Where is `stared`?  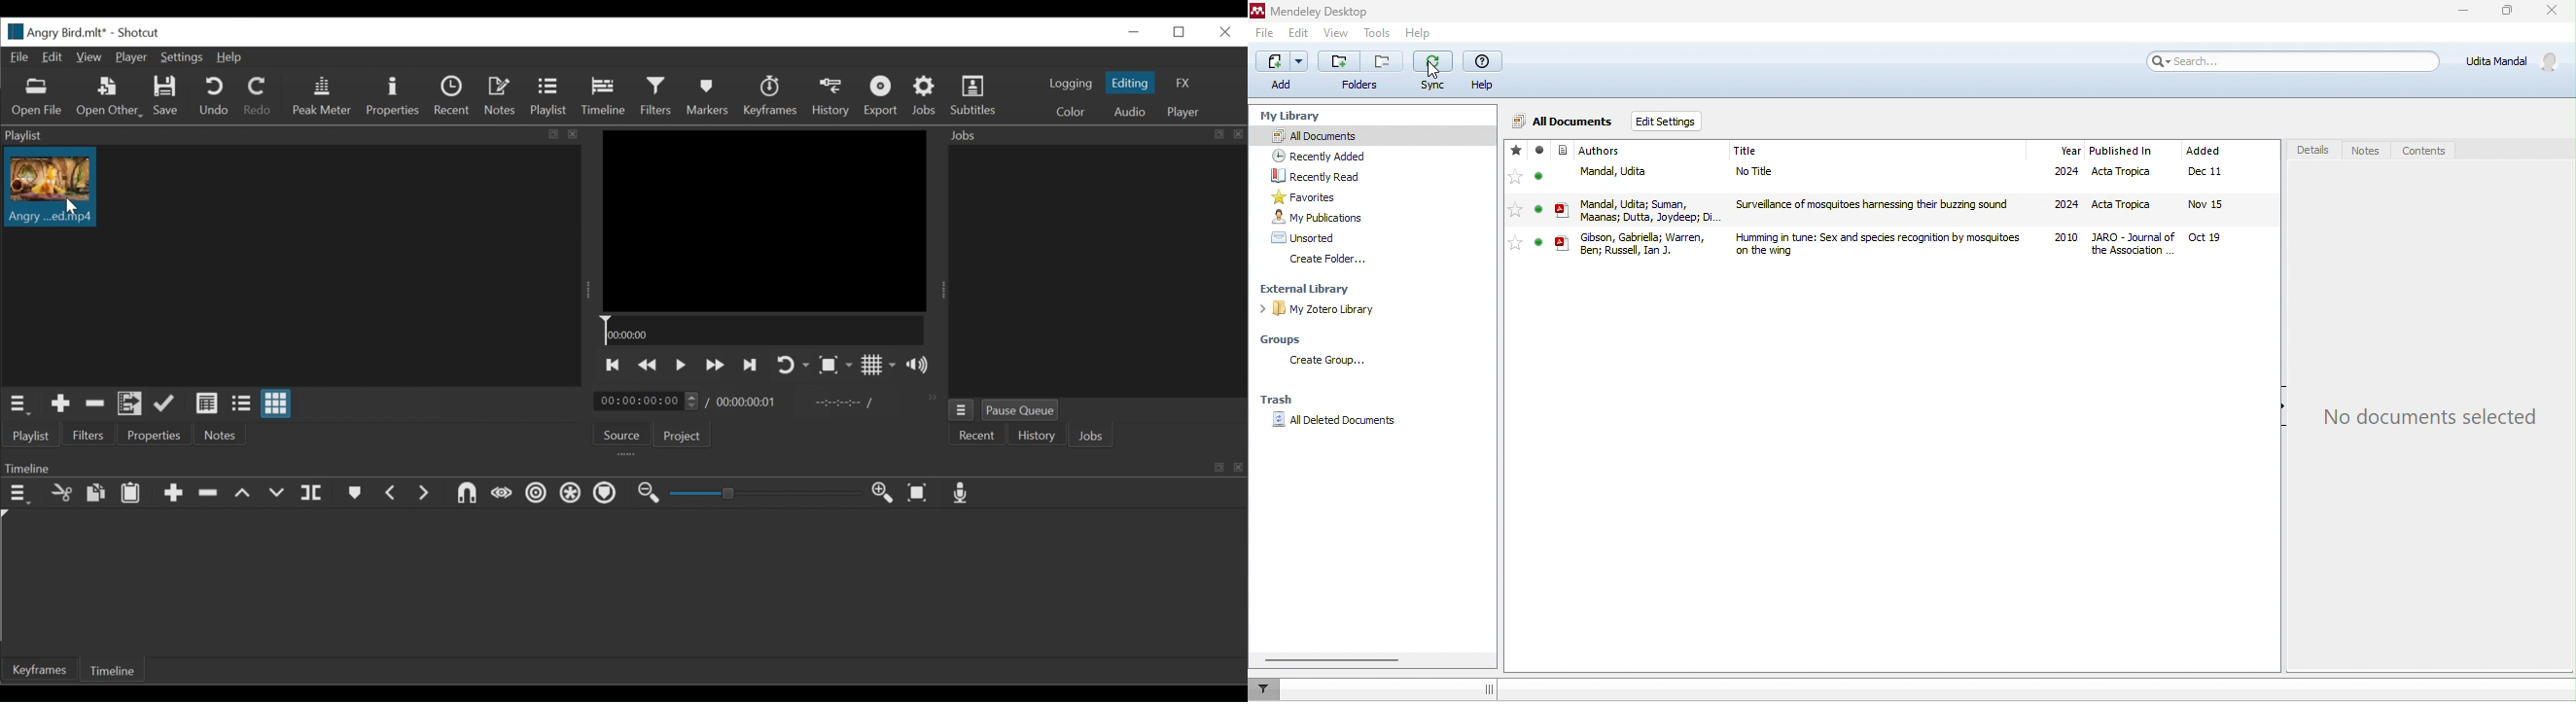
stared is located at coordinates (1516, 151).